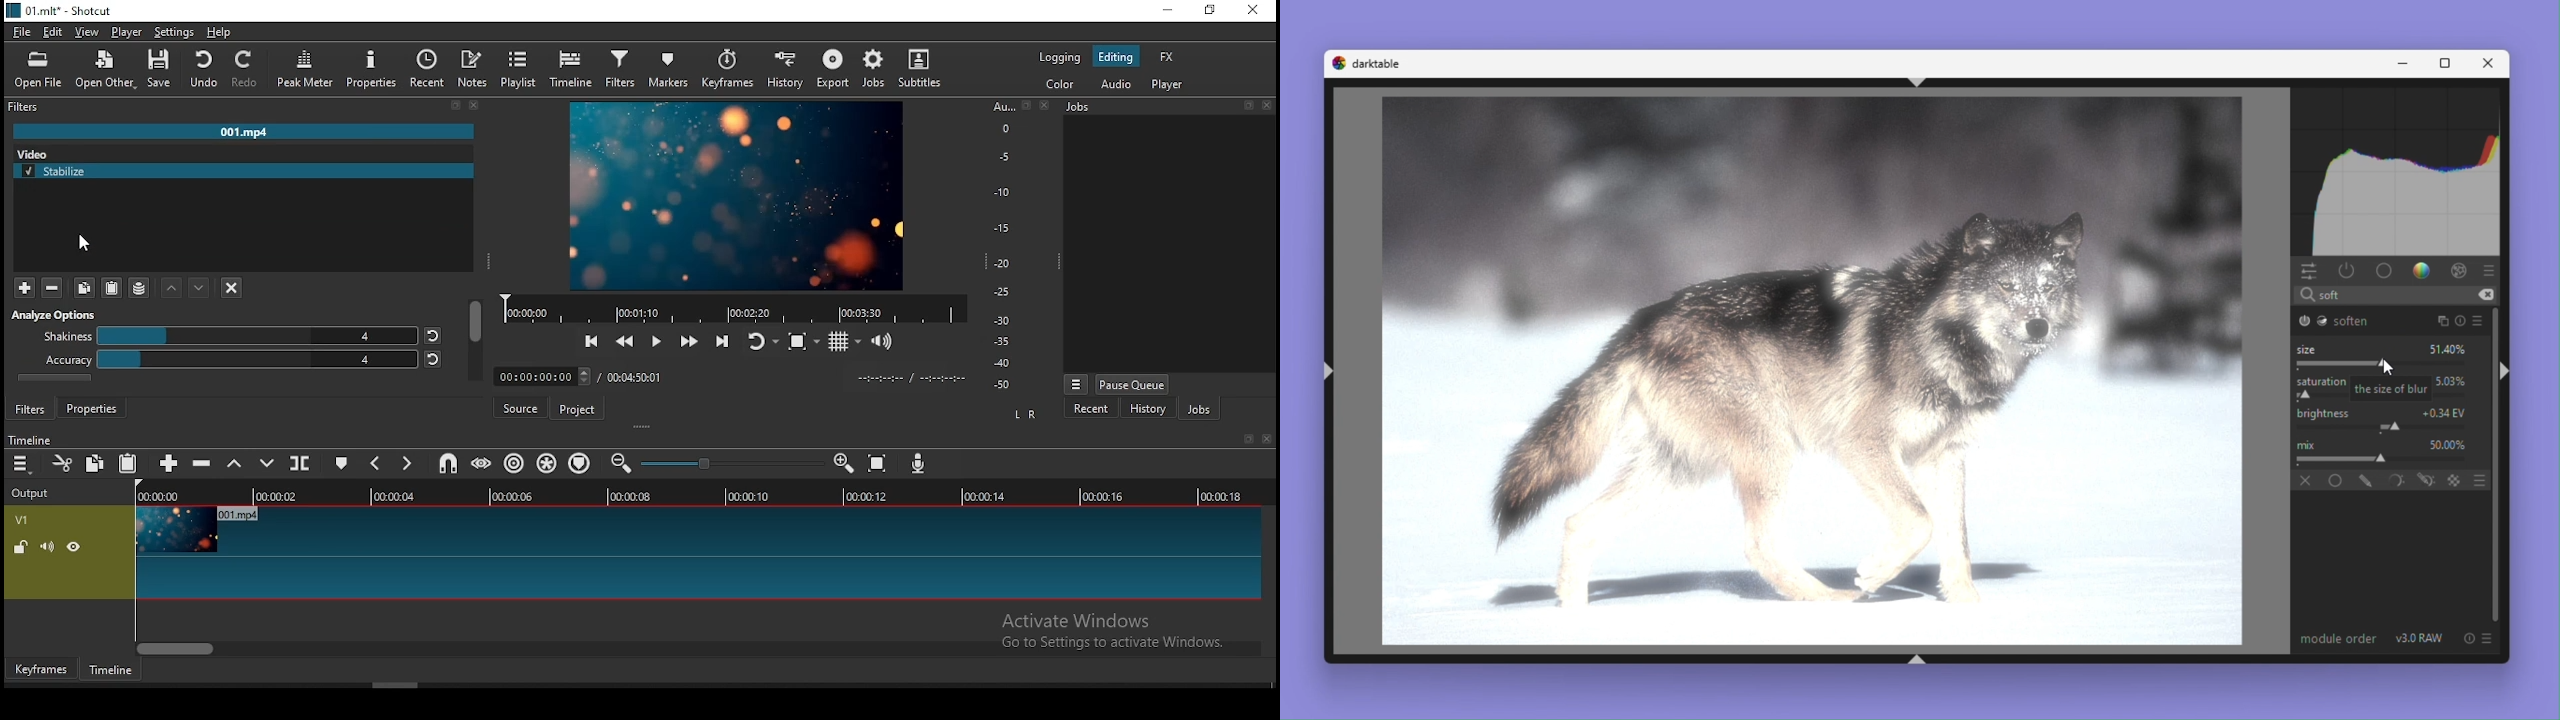 The width and height of the screenshot is (2576, 728). I want to click on 01.mlt - Shortcut, so click(60, 10).